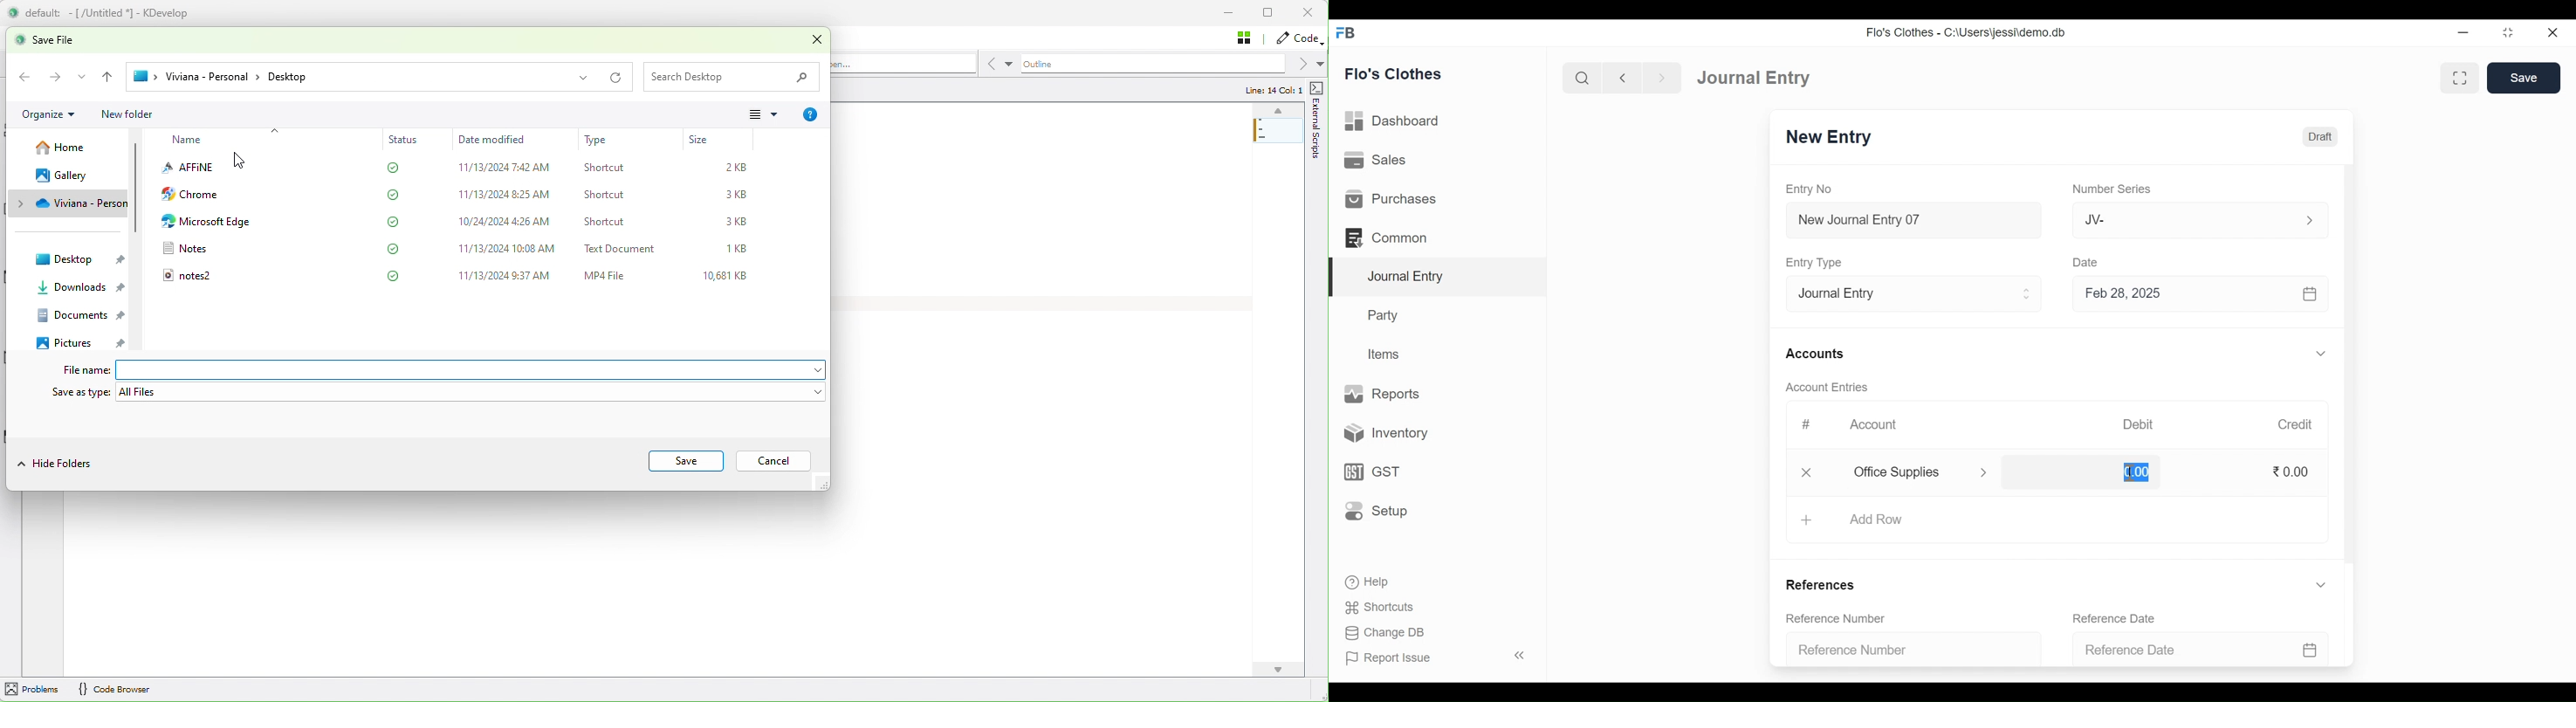 This screenshot has width=2576, height=728. Describe the element at coordinates (2318, 137) in the screenshot. I see `Draft` at that location.